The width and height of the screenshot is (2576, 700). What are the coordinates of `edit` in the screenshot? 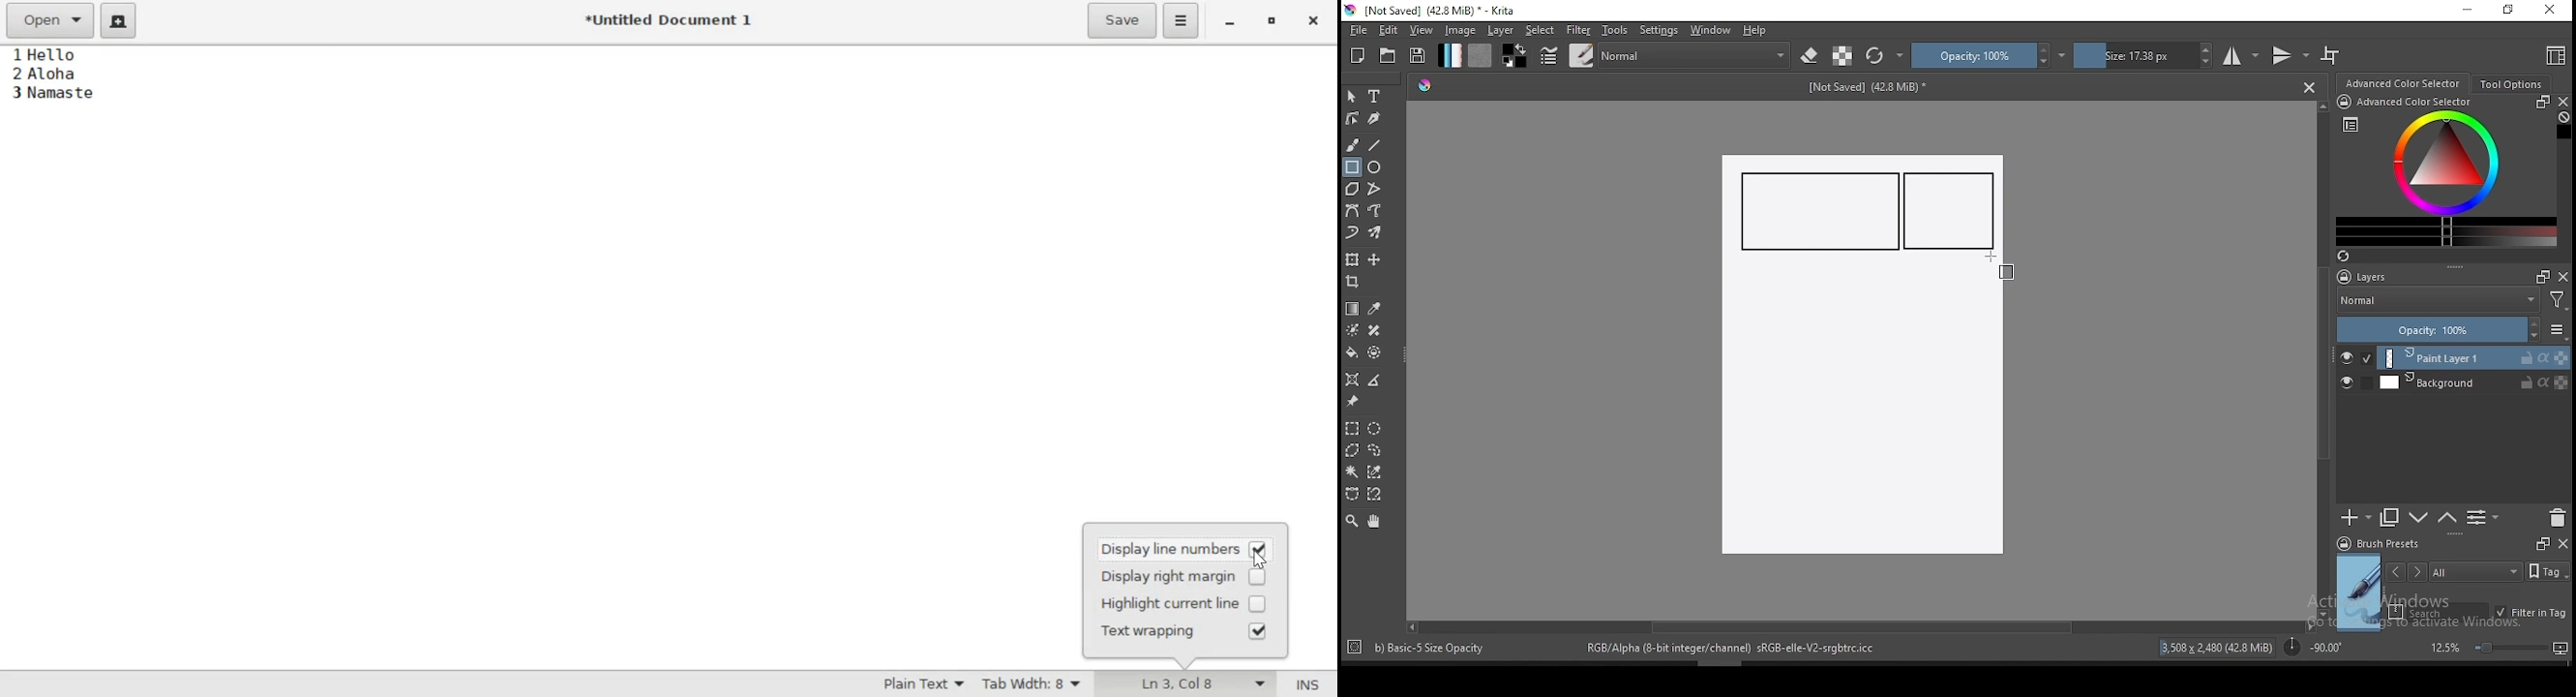 It's located at (1388, 29).